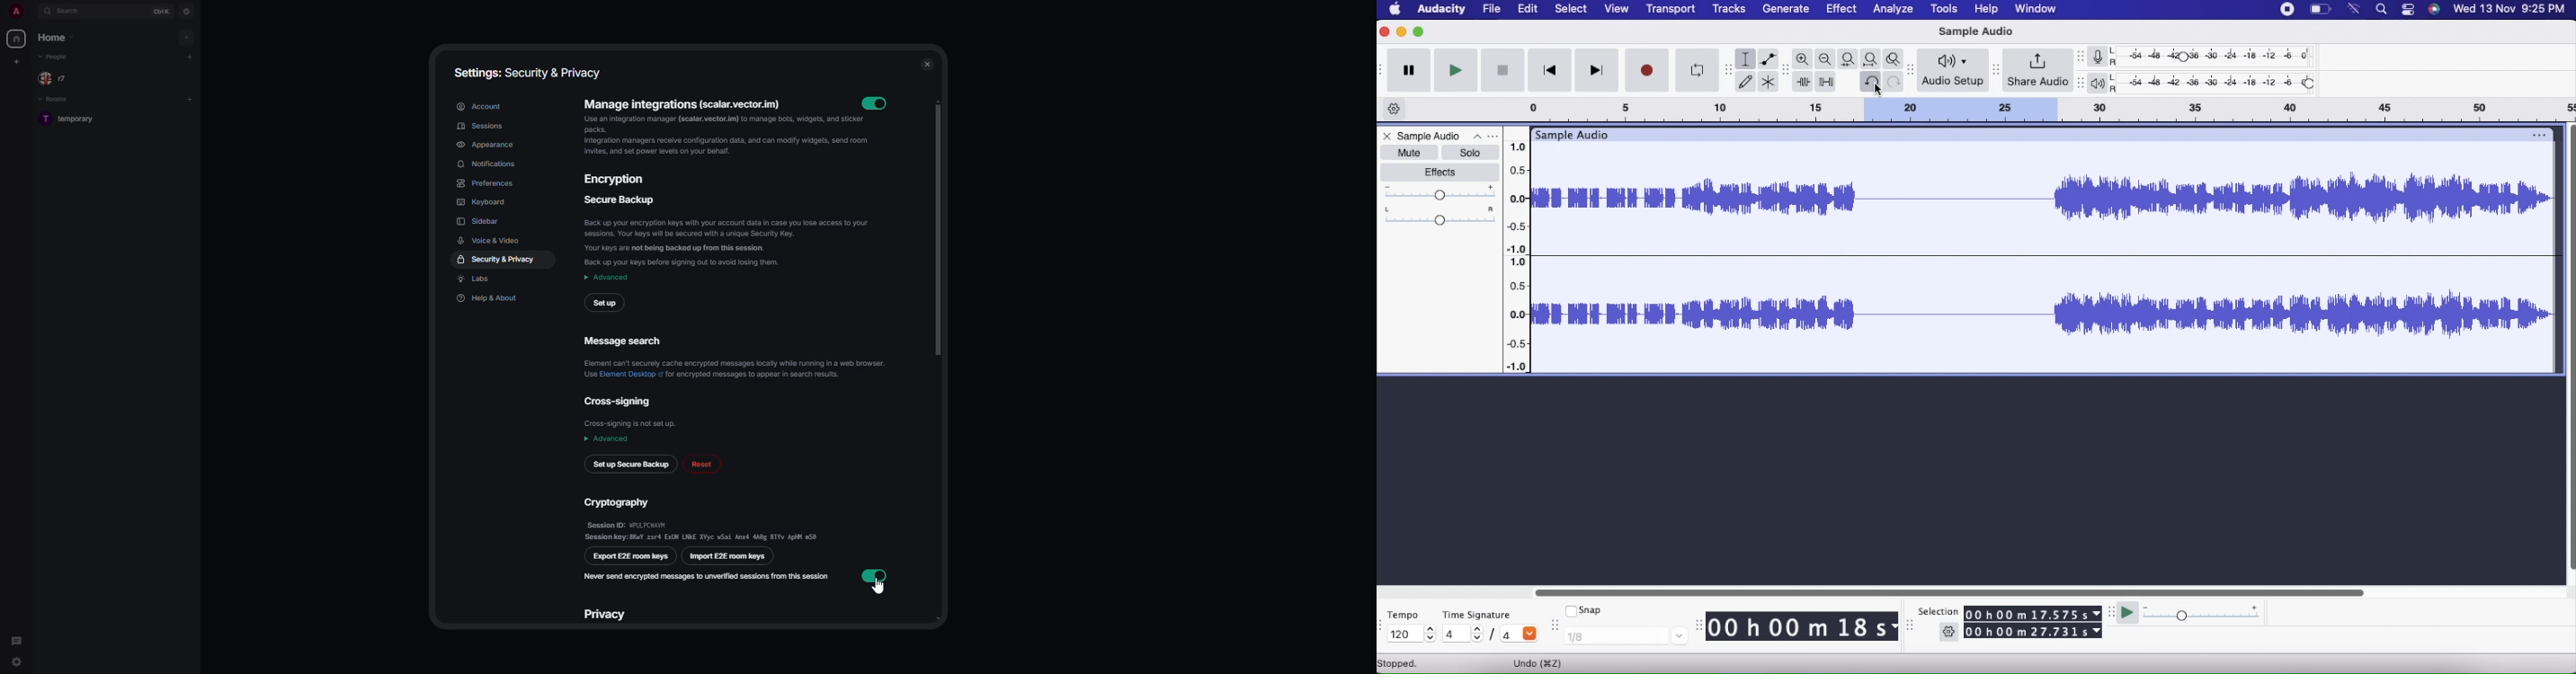 Image resolution: width=2576 pixels, height=700 pixels. Describe the element at coordinates (1572, 9) in the screenshot. I see `Select` at that location.